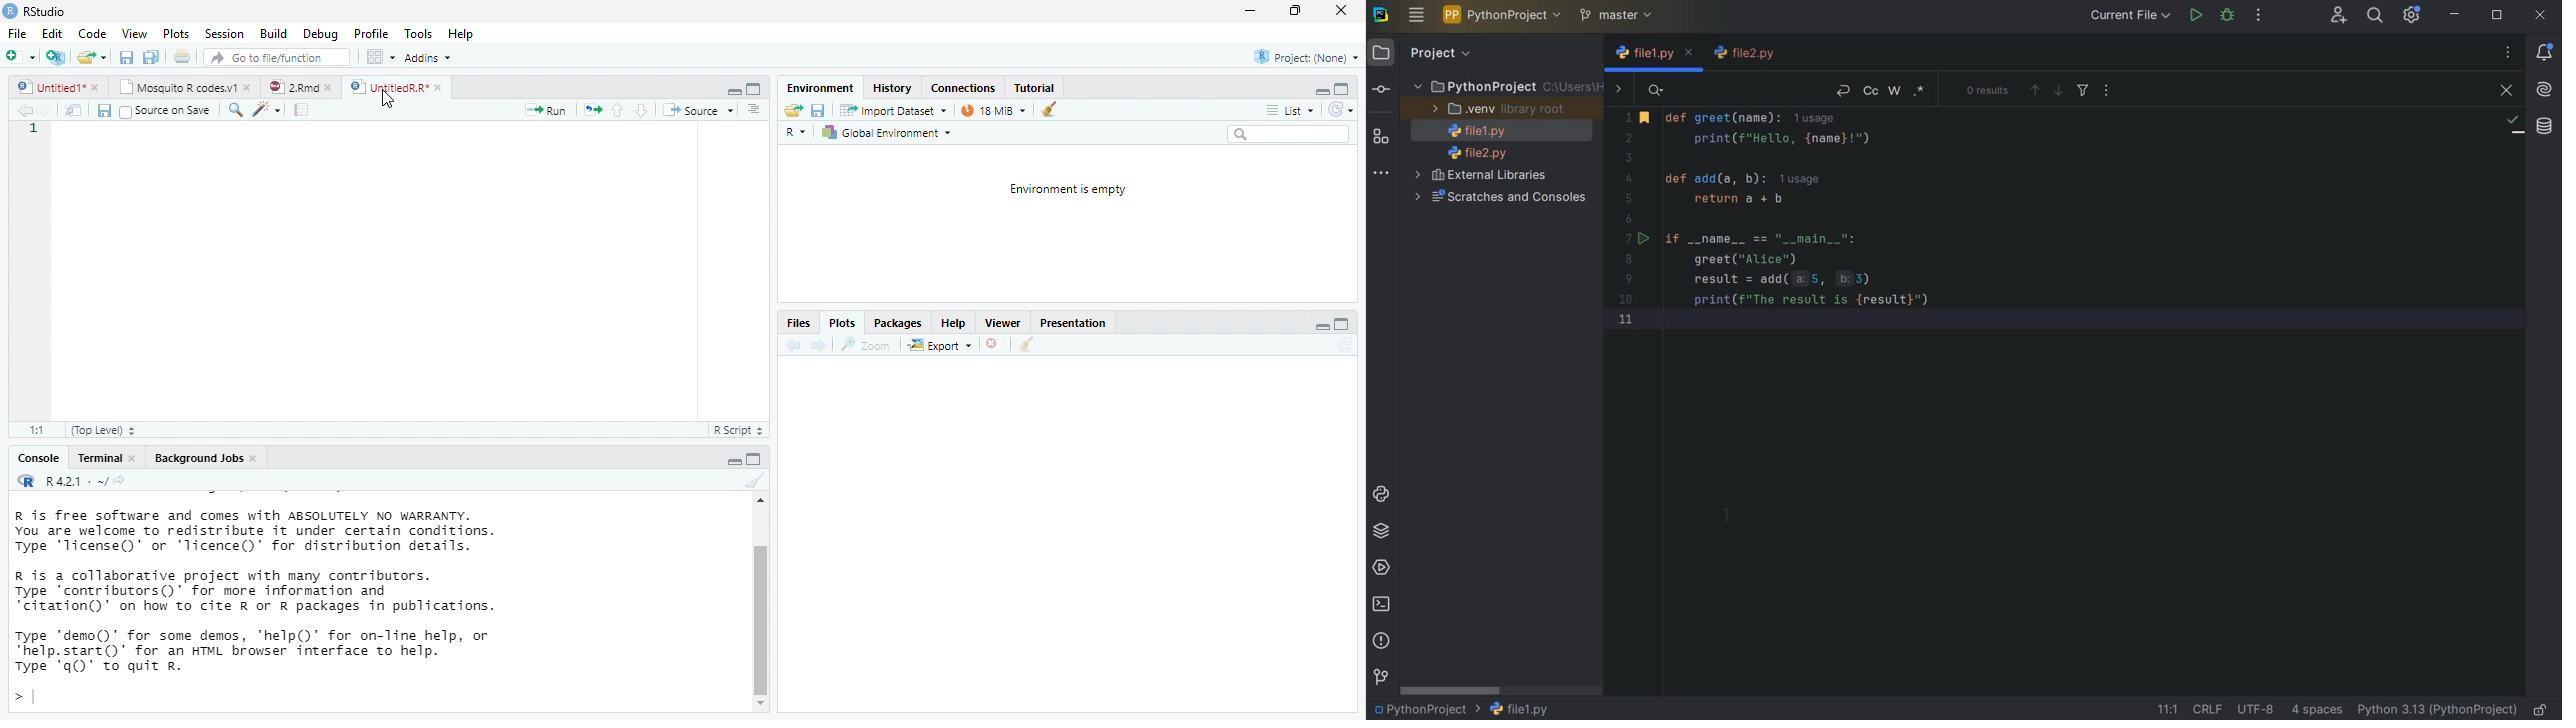  I want to click on minimize, so click(734, 92).